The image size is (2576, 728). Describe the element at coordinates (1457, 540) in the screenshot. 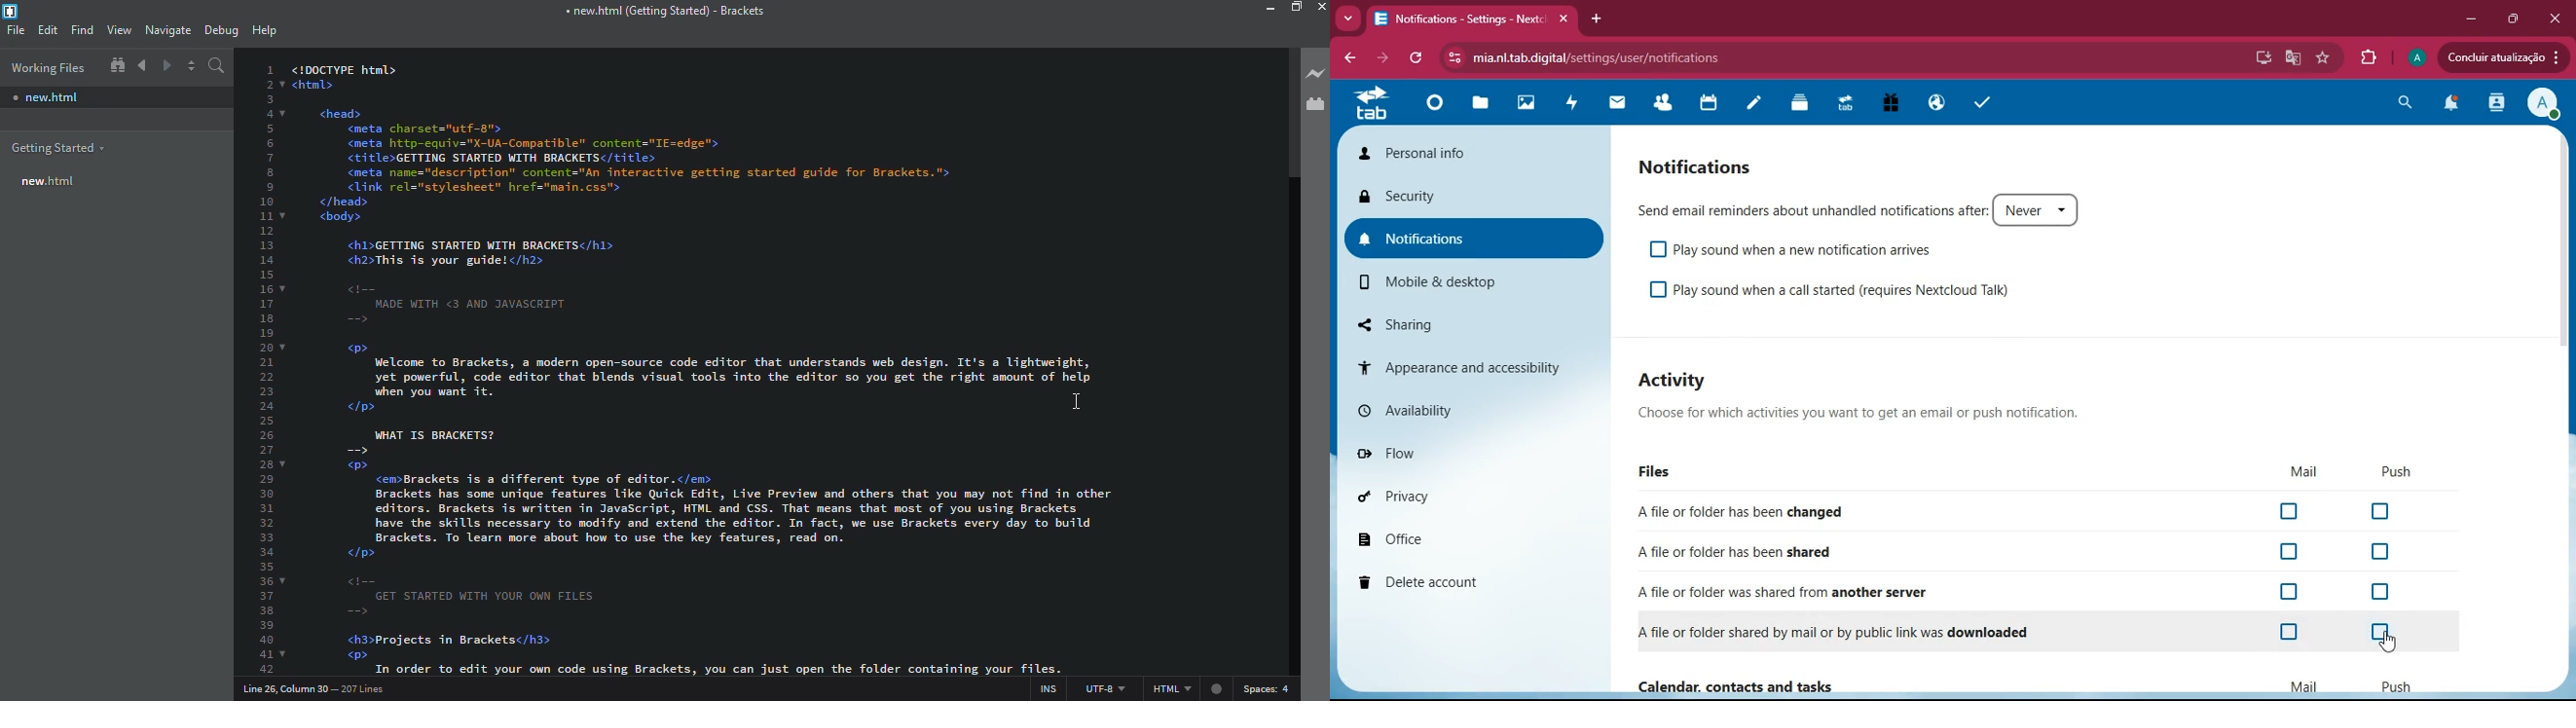

I see `office` at that location.